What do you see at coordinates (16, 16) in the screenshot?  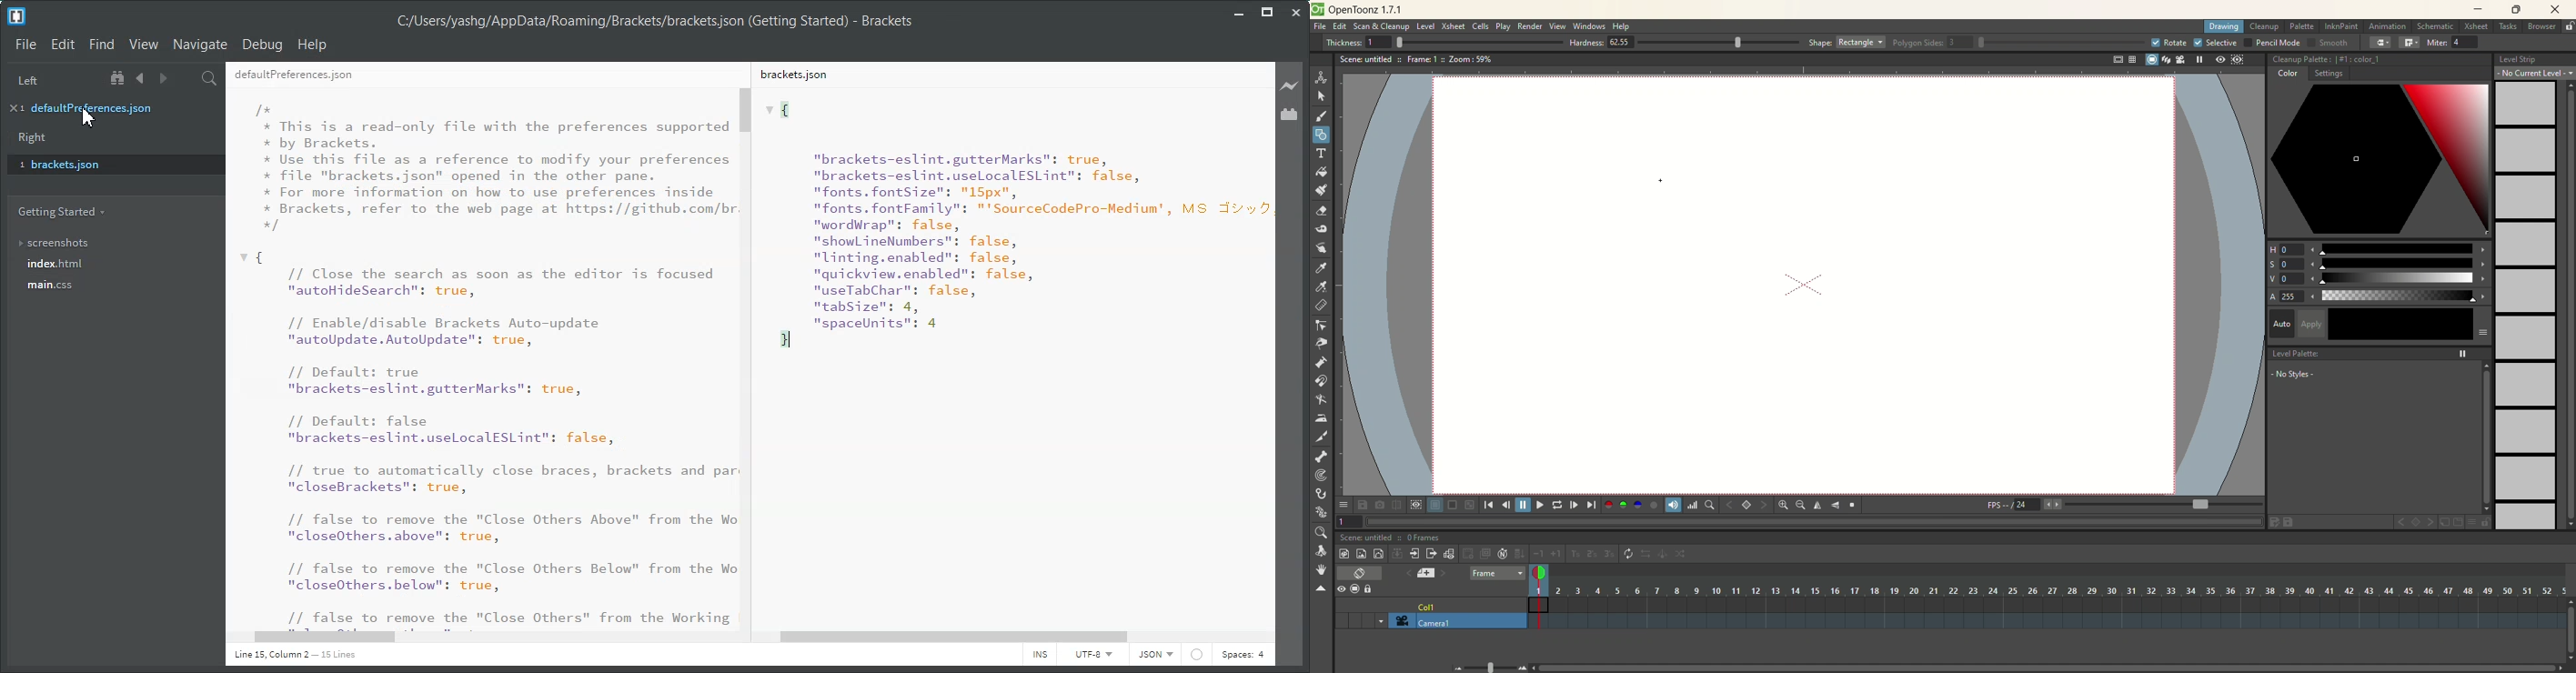 I see `Logo` at bounding box center [16, 16].